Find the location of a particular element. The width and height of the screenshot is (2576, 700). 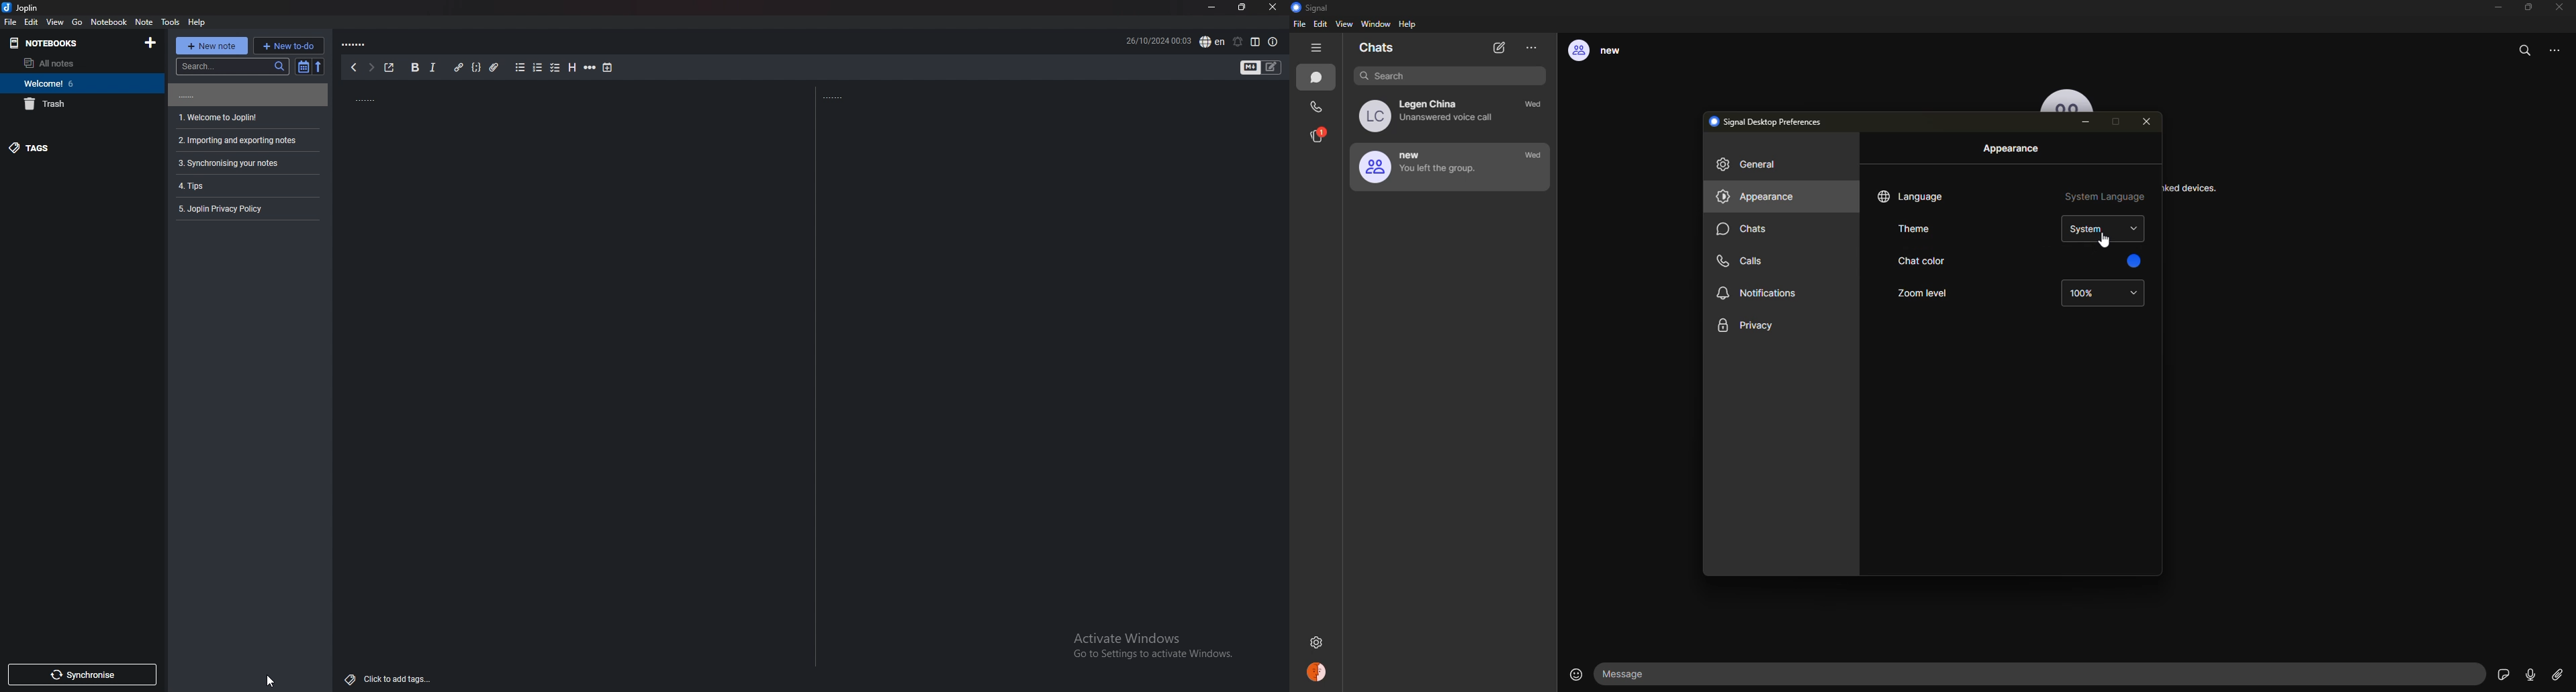

new todo is located at coordinates (290, 44).